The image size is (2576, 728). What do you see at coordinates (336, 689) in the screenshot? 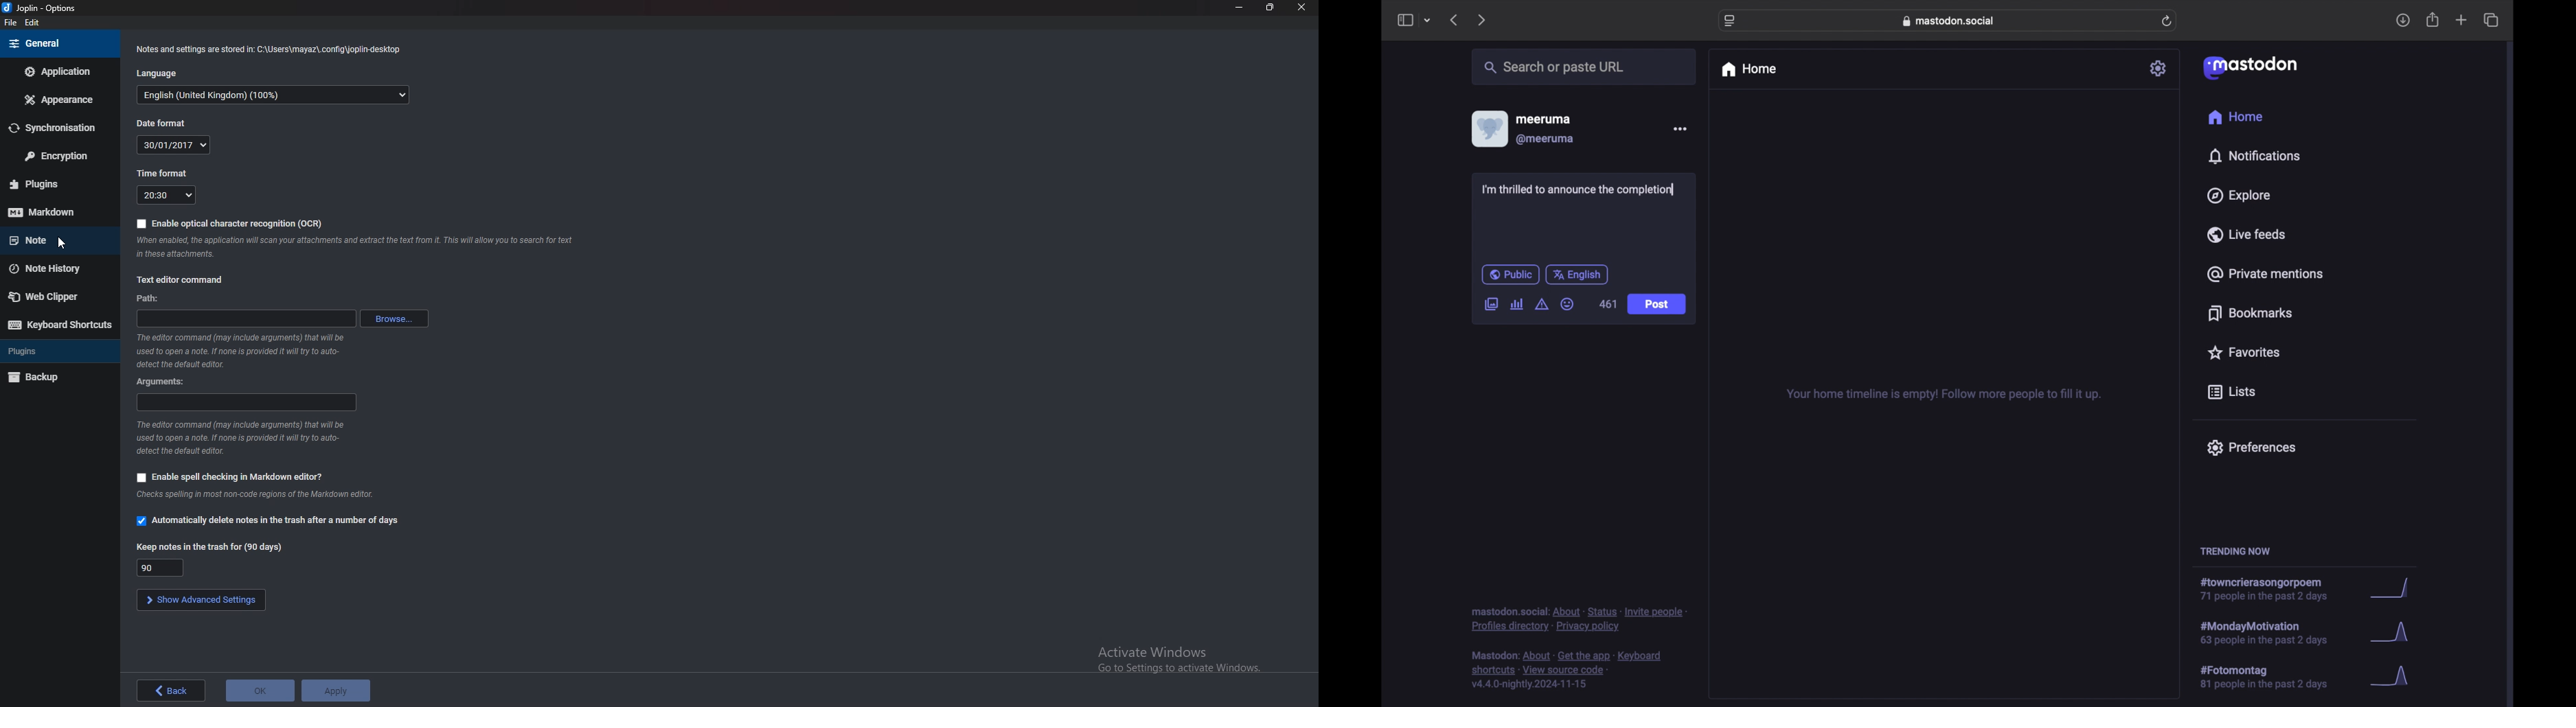
I see `apply` at bounding box center [336, 689].